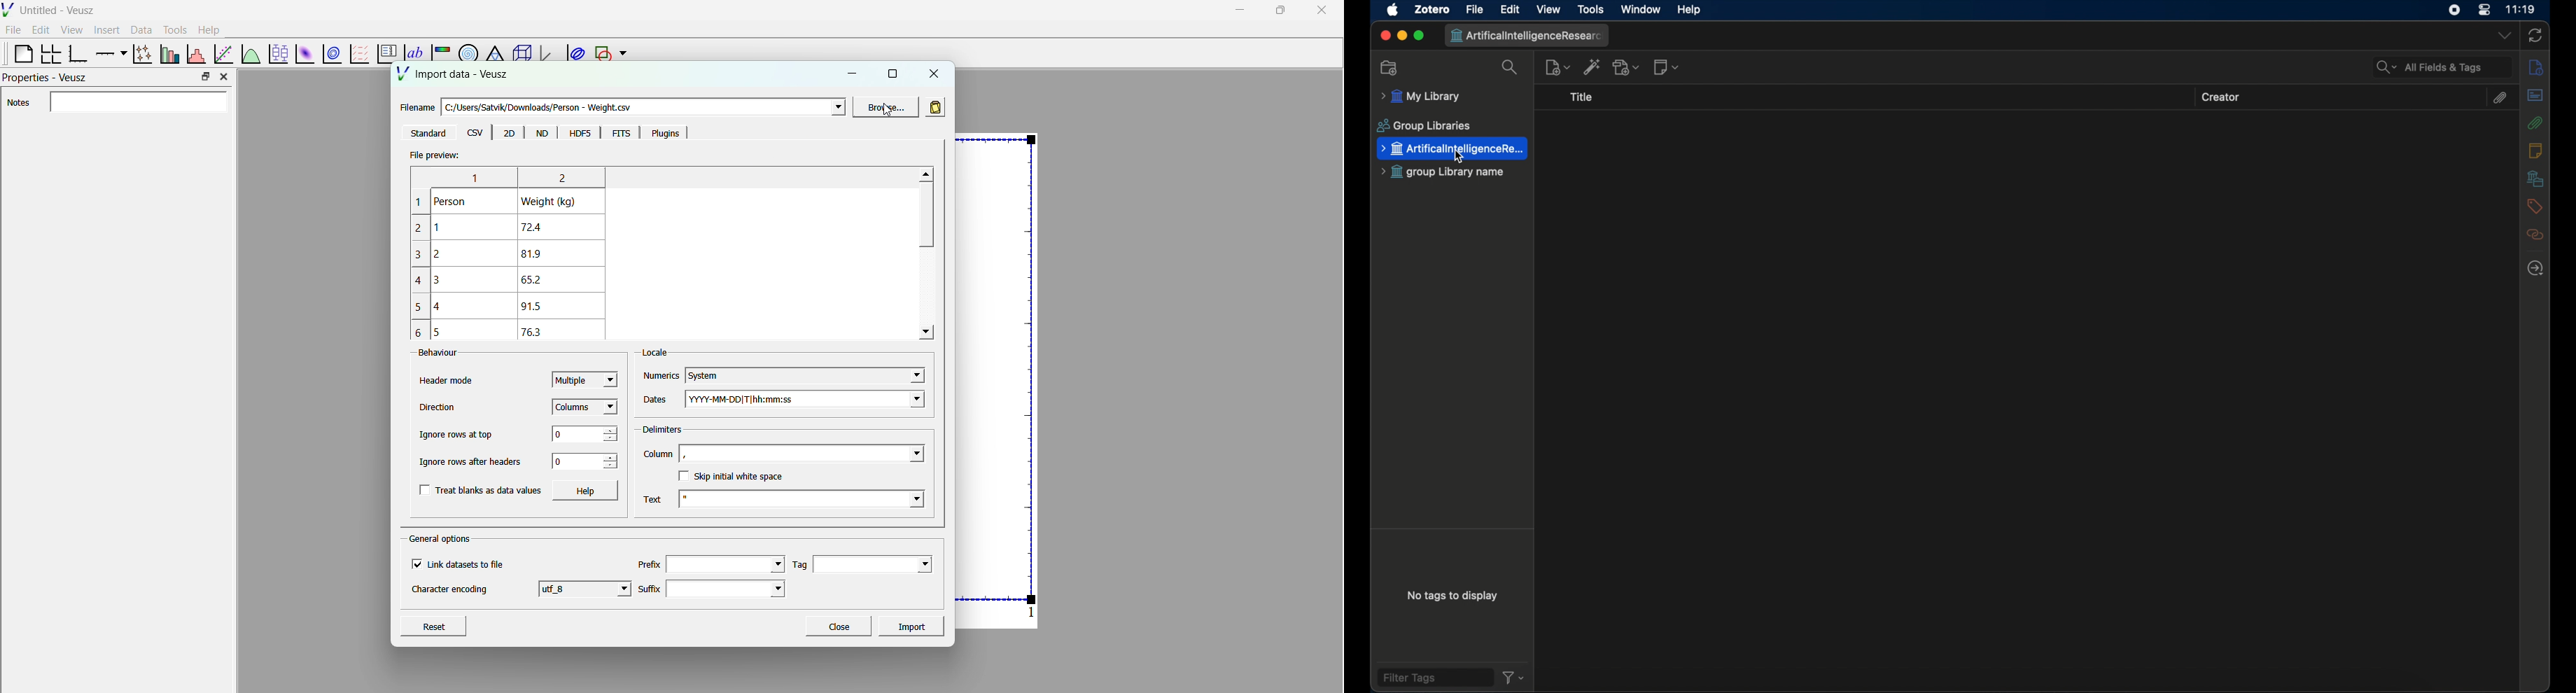  I want to click on view, so click(71, 31).